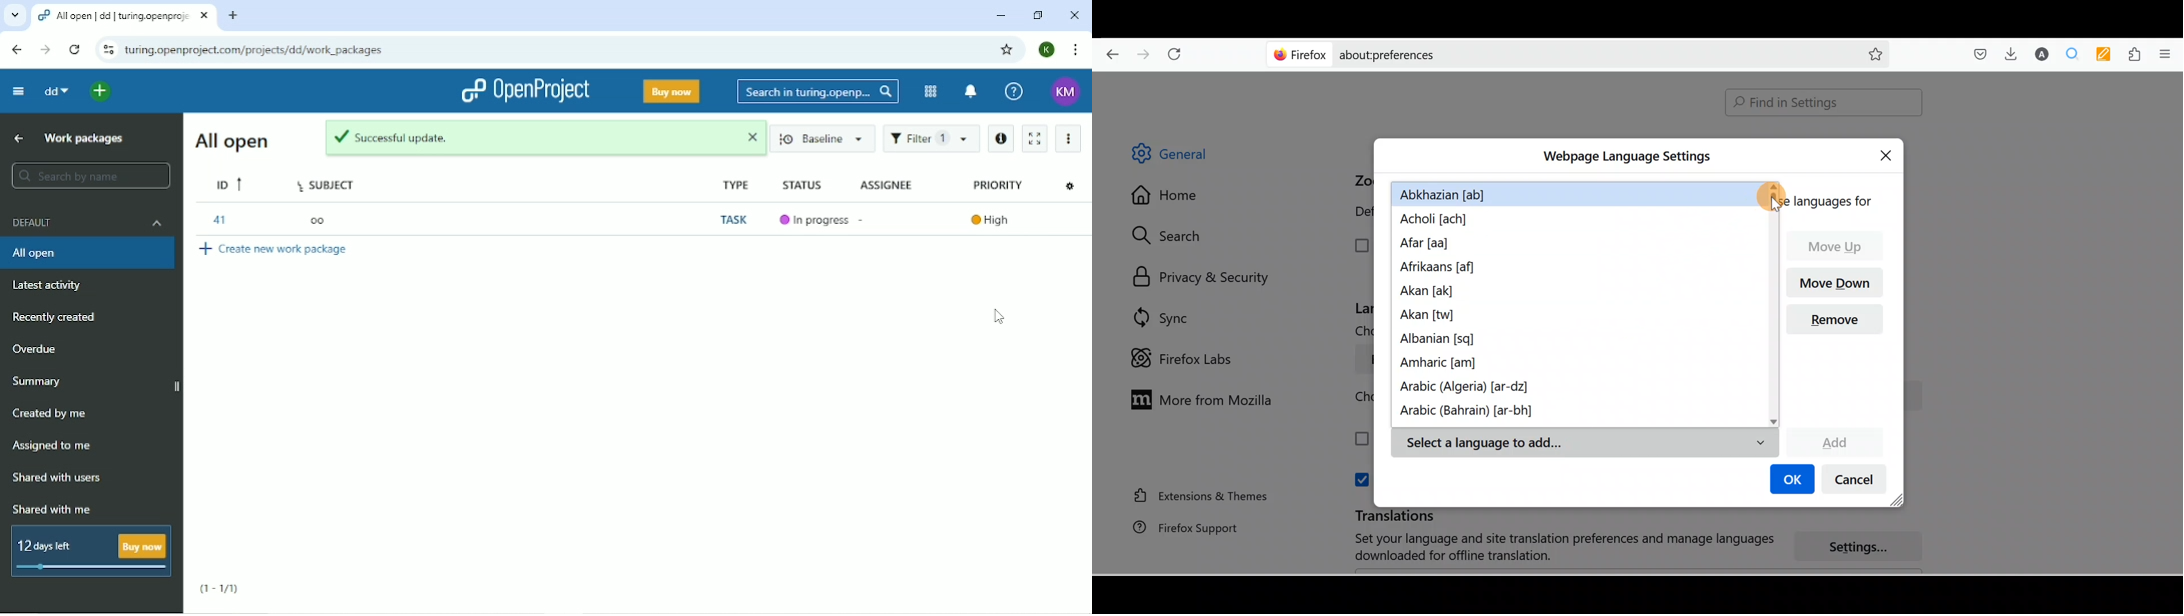 This screenshot has width=2184, height=616. Describe the element at coordinates (1301, 54) in the screenshot. I see `Firefox` at that location.